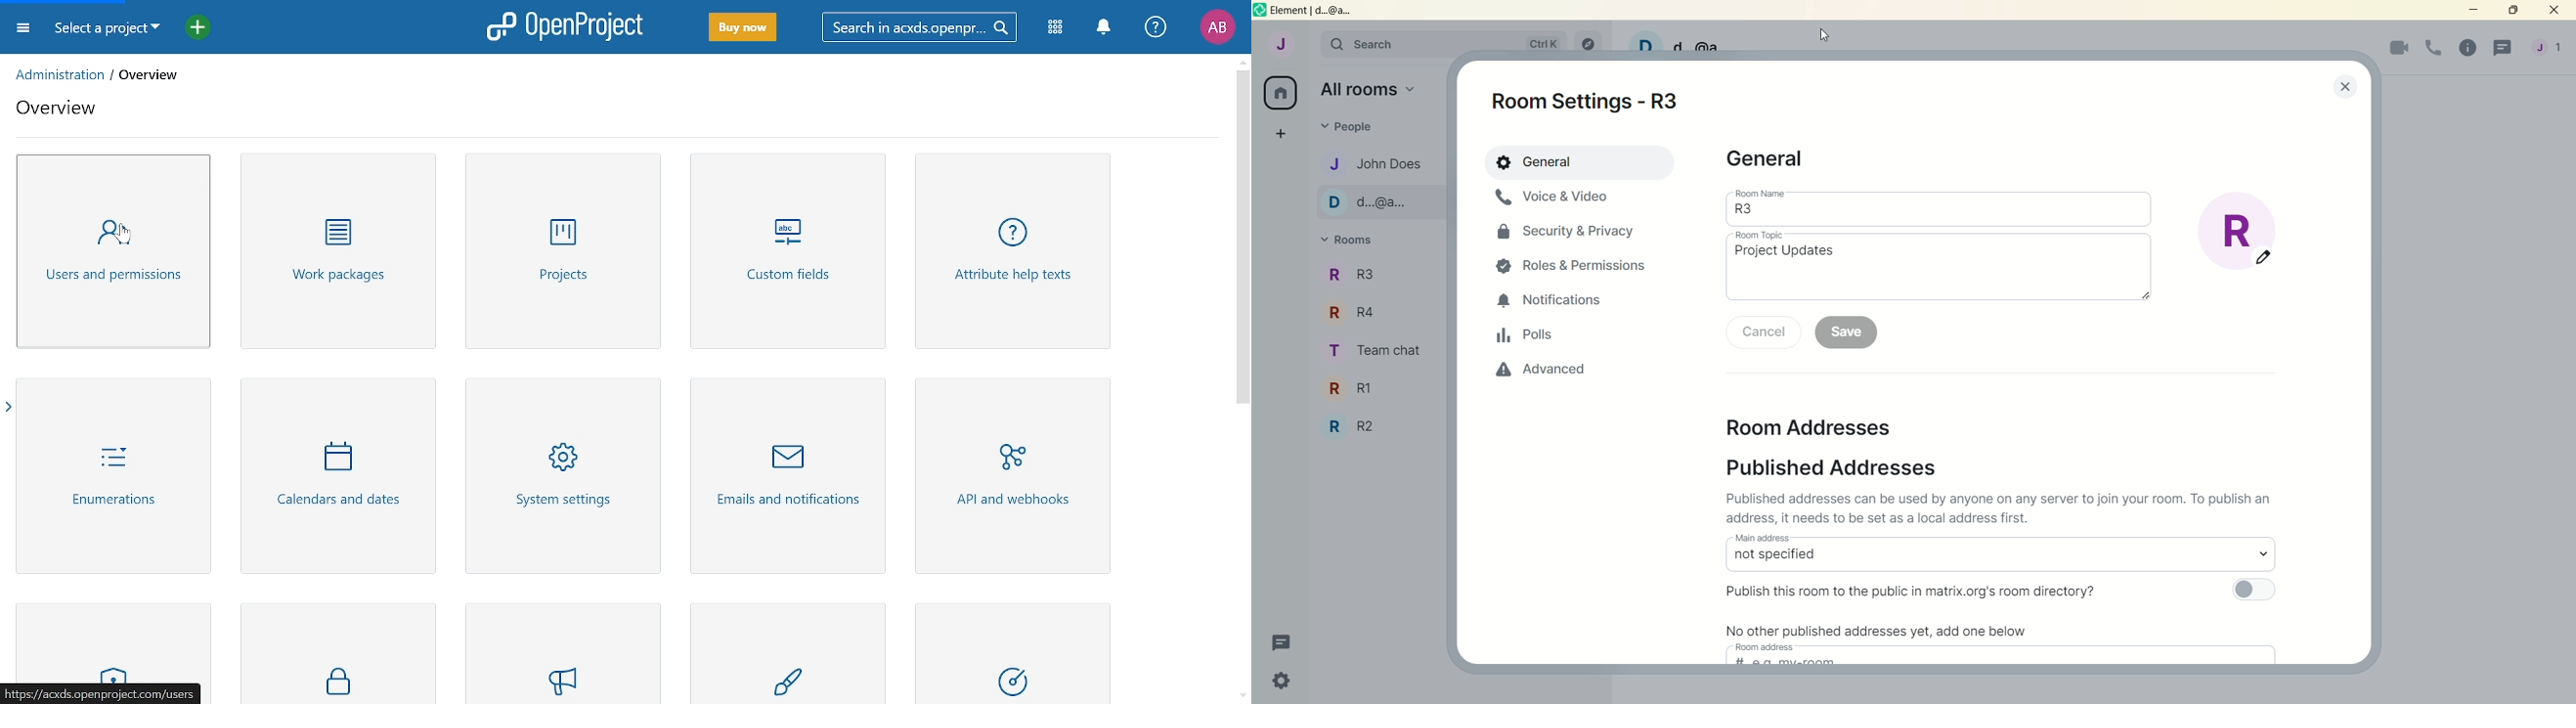 Image resolution: width=2576 pixels, height=728 pixels. What do you see at coordinates (1825, 36) in the screenshot?
I see `cursor` at bounding box center [1825, 36].